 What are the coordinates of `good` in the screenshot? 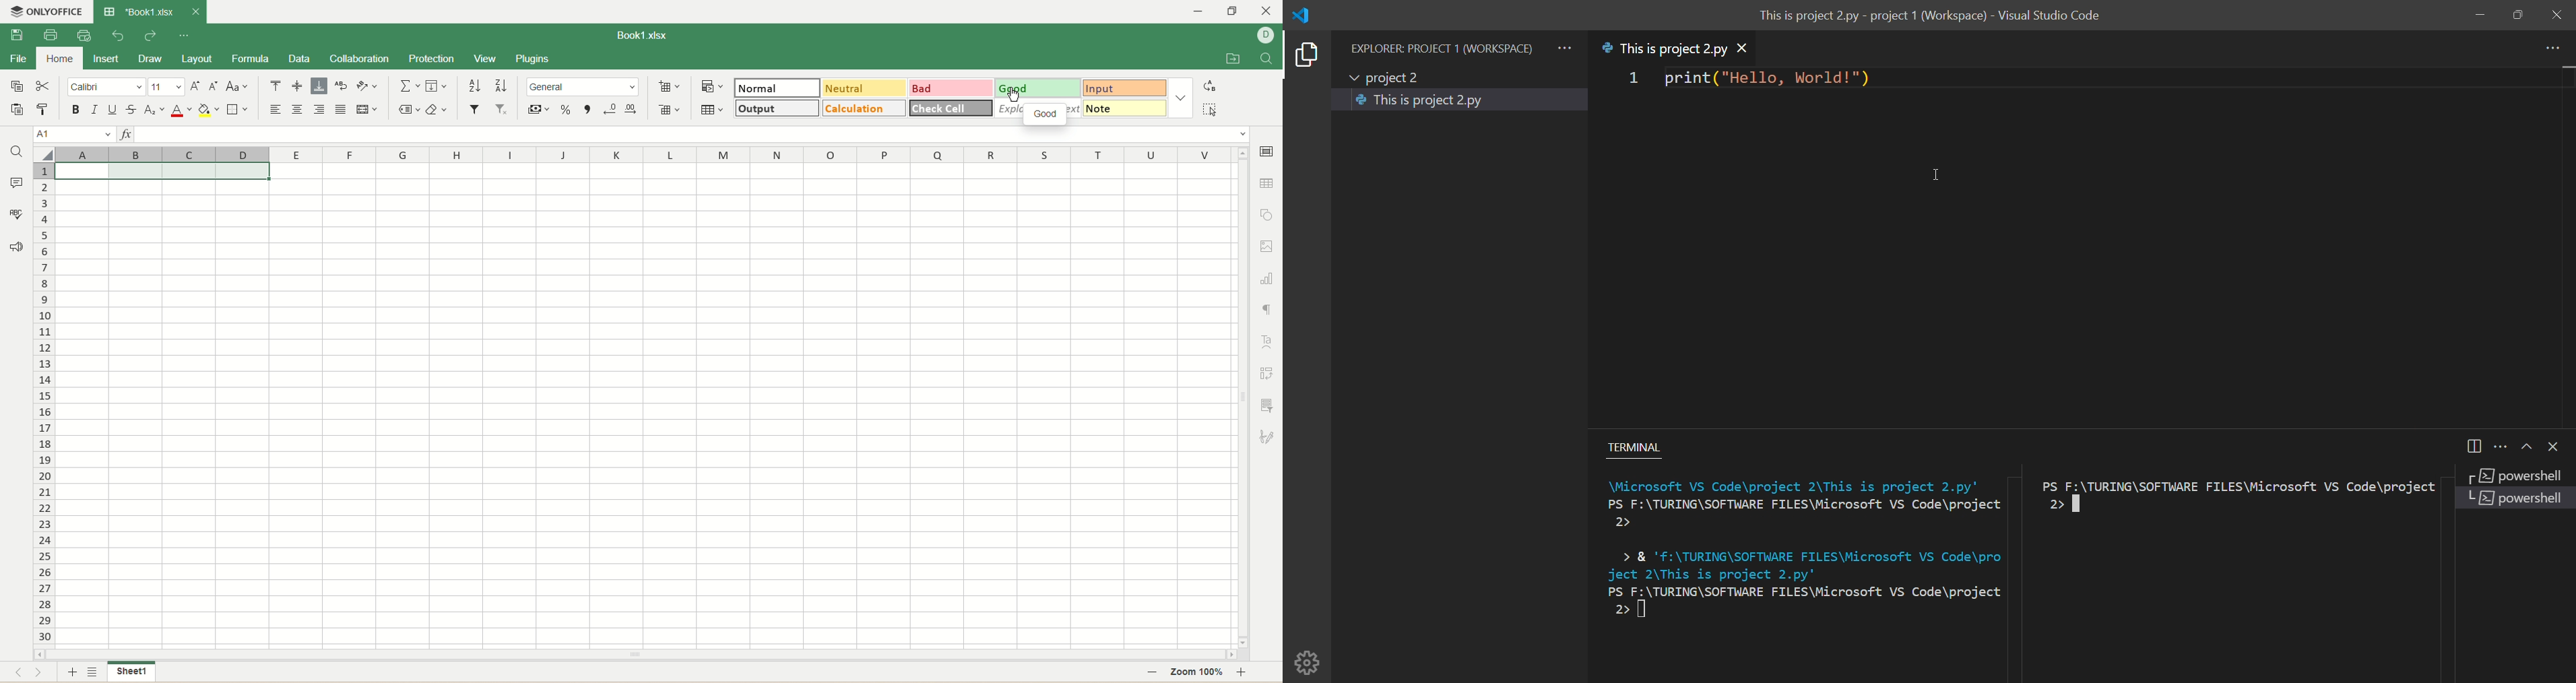 It's located at (1040, 88).